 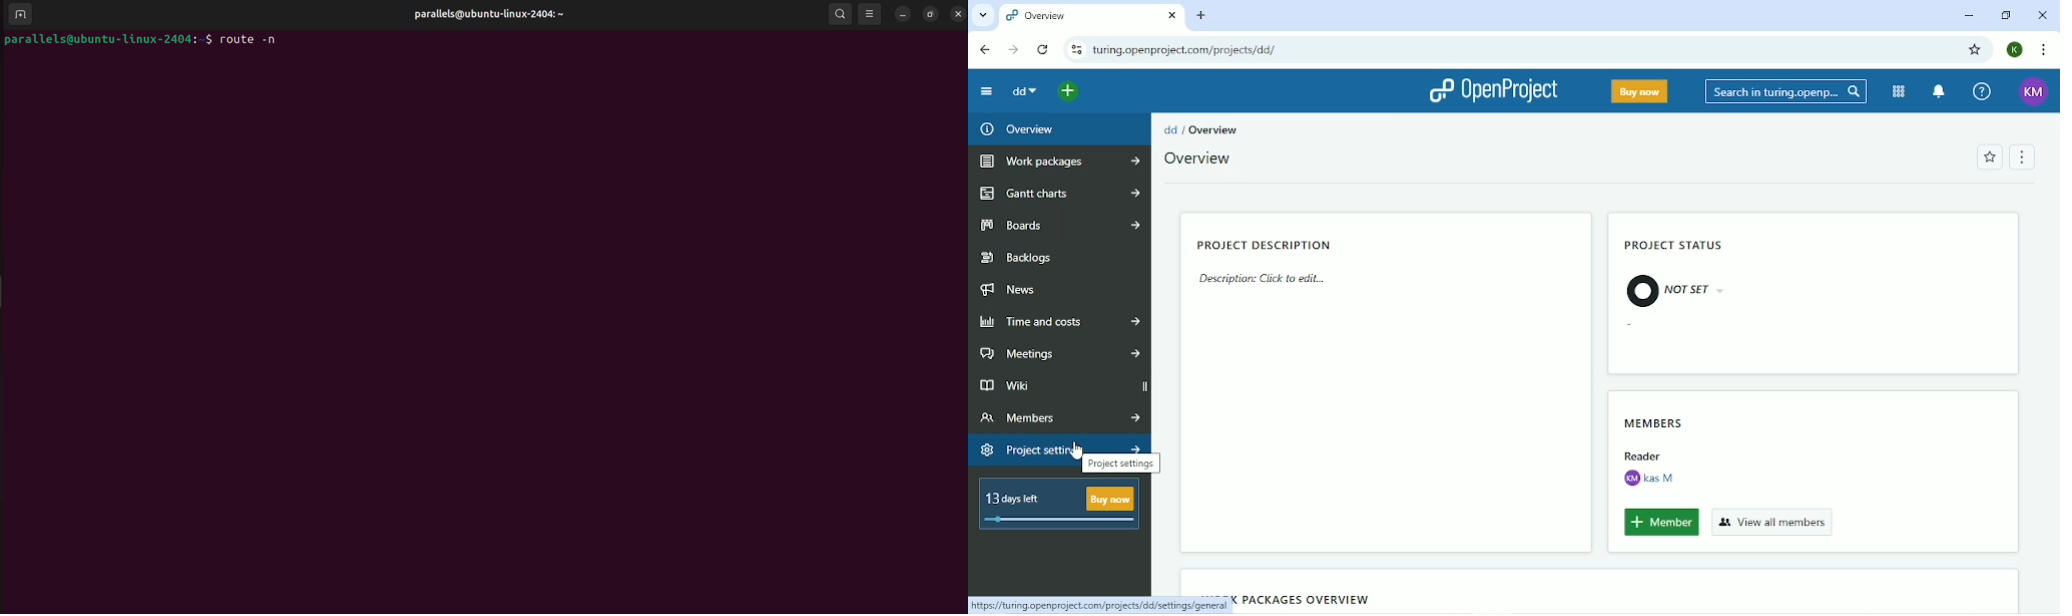 I want to click on https://turing.openprojects.com/projects/dd/settings/general, so click(x=1099, y=604).